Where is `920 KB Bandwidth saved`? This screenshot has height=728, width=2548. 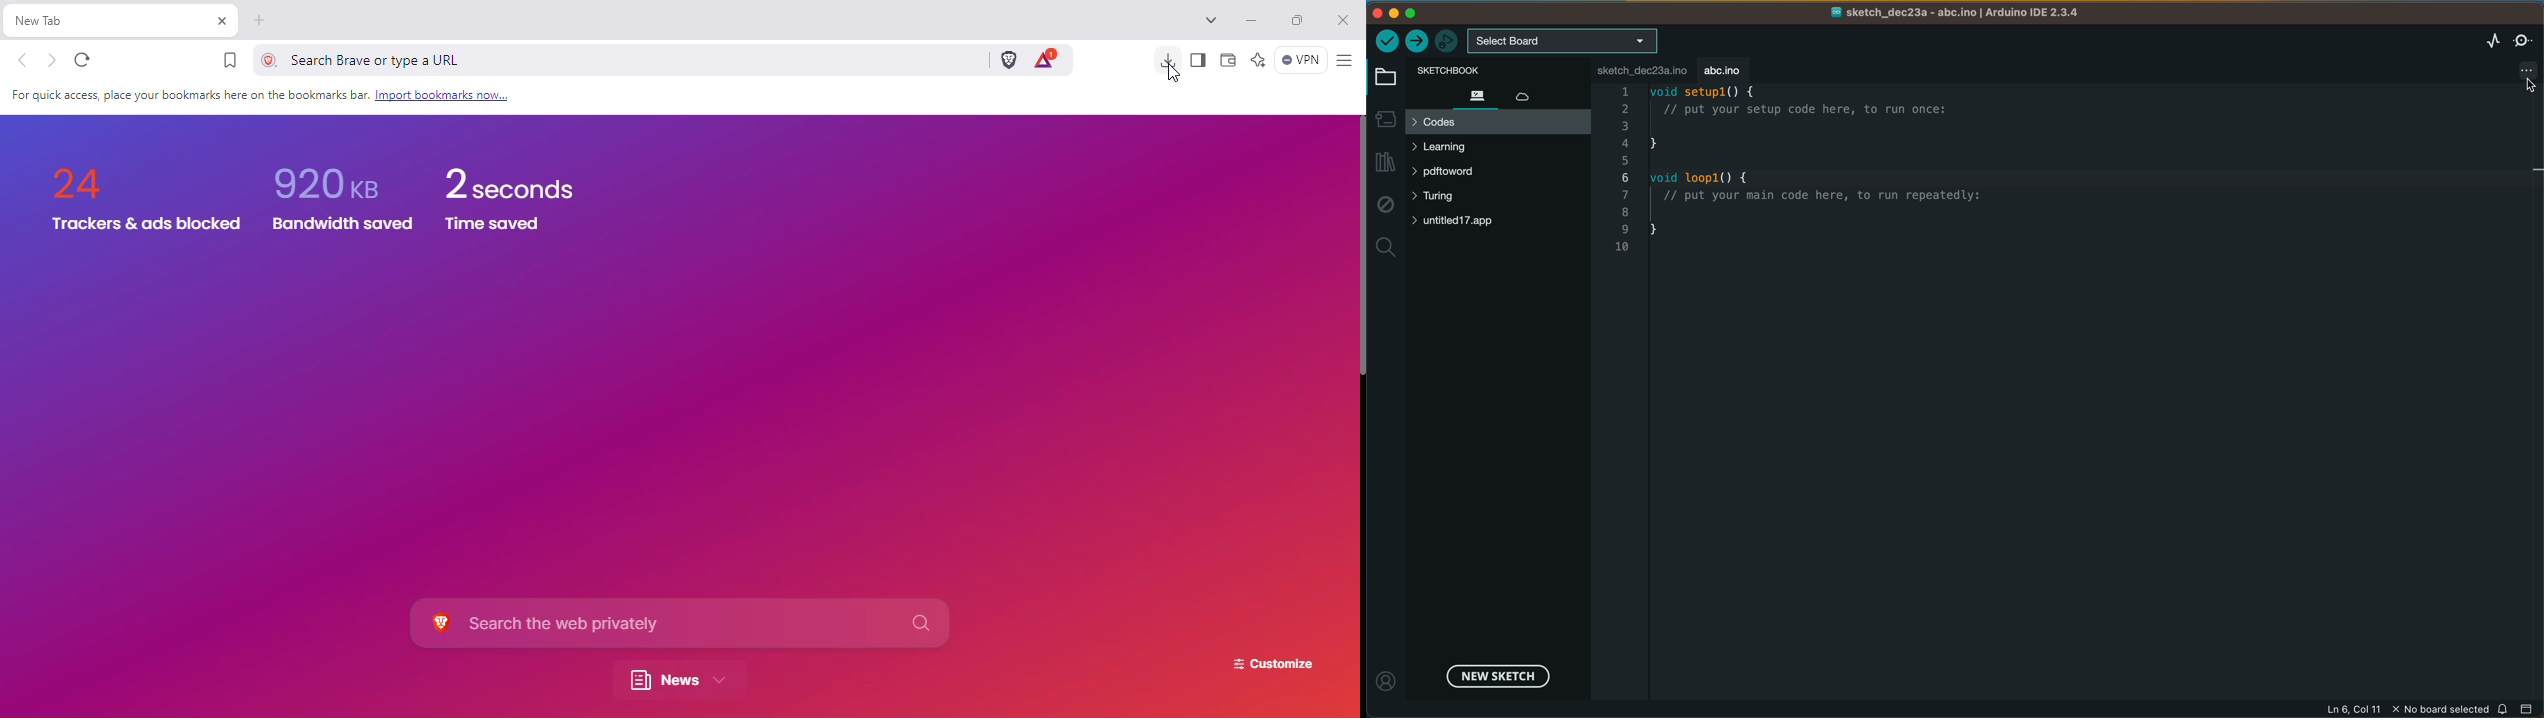 920 KB Bandwidth saved is located at coordinates (330, 177).